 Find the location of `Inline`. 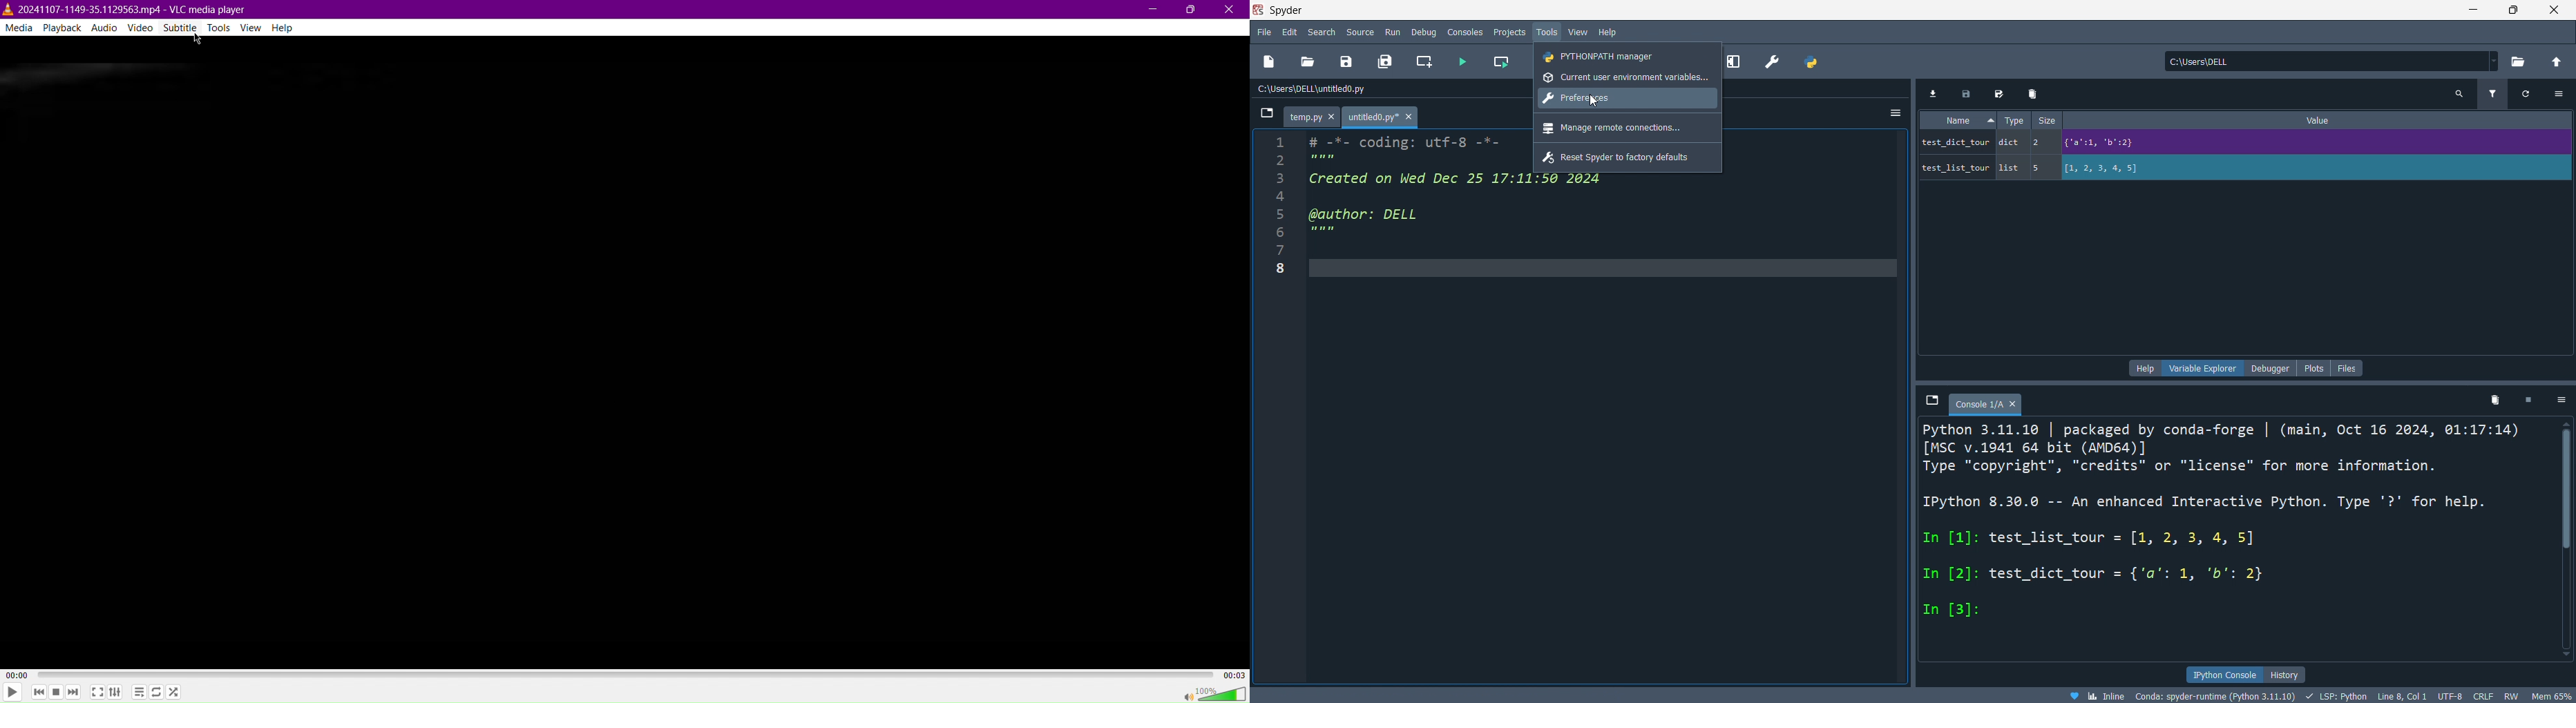

Inline is located at coordinates (2101, 695).